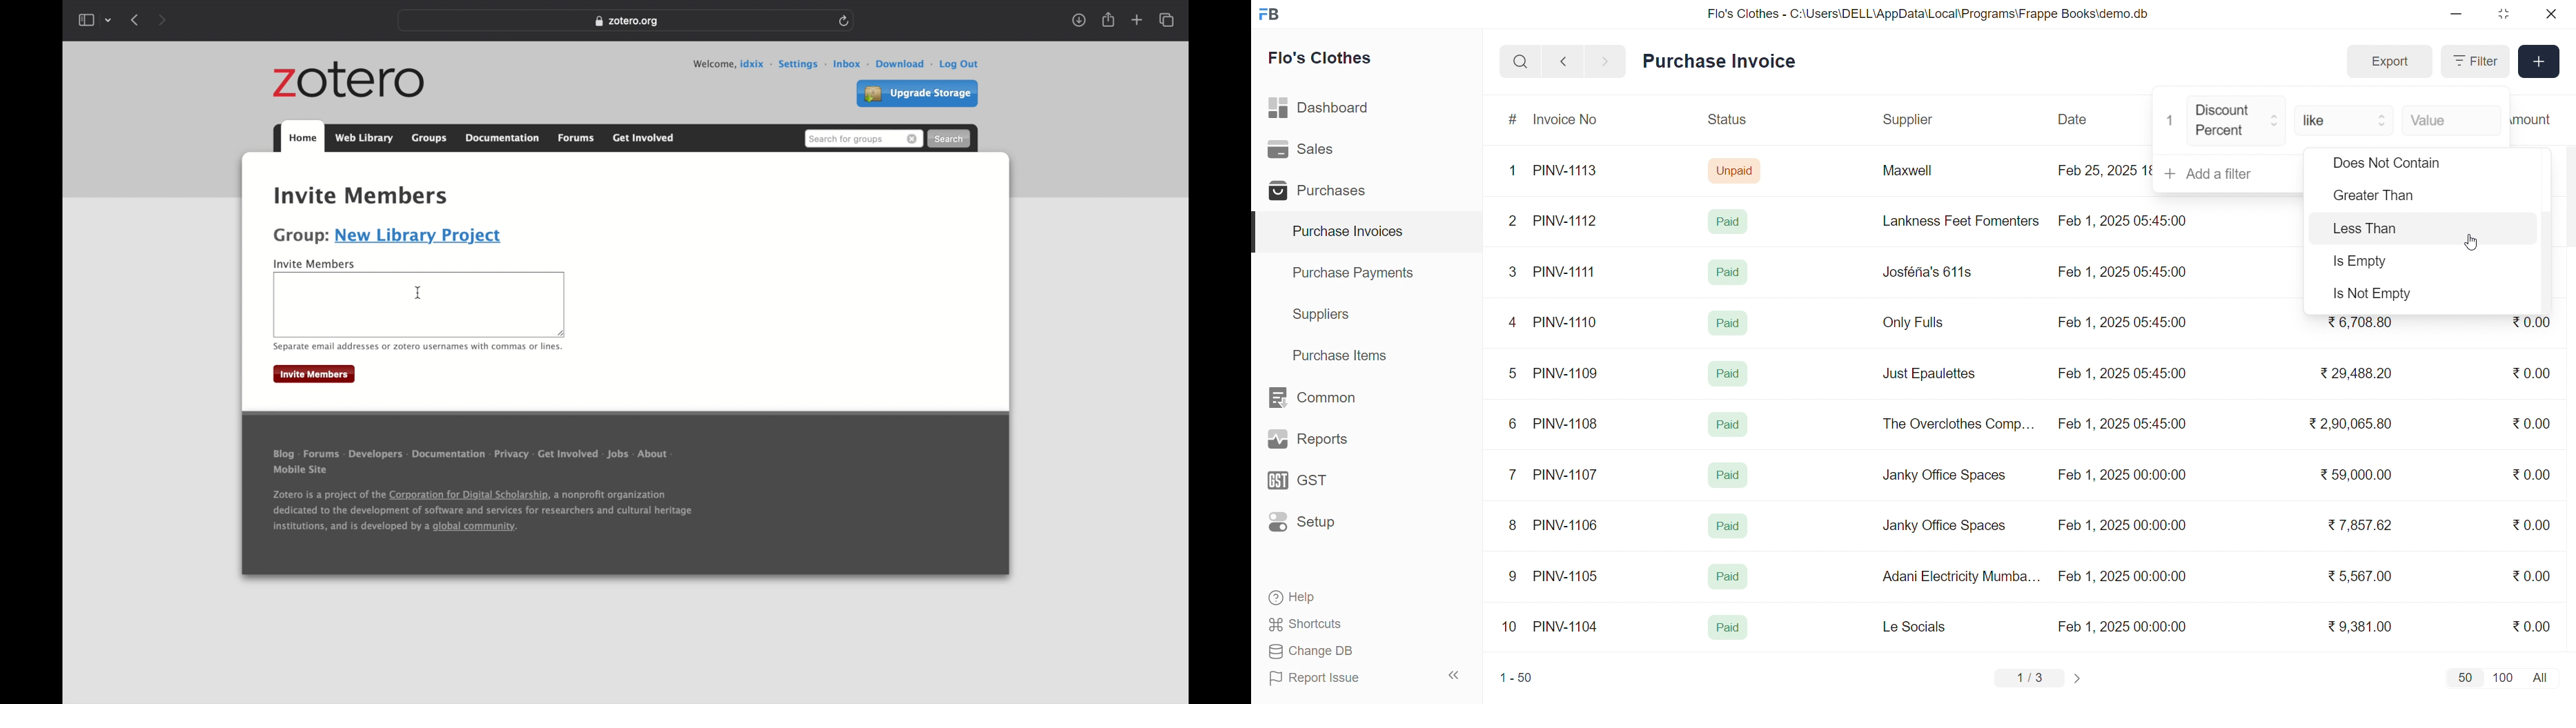 This screenshot has width=2576, height=728. Describe the element at coordinates (916, 95) in the screenshot. I see `upgrade storage` at that location.